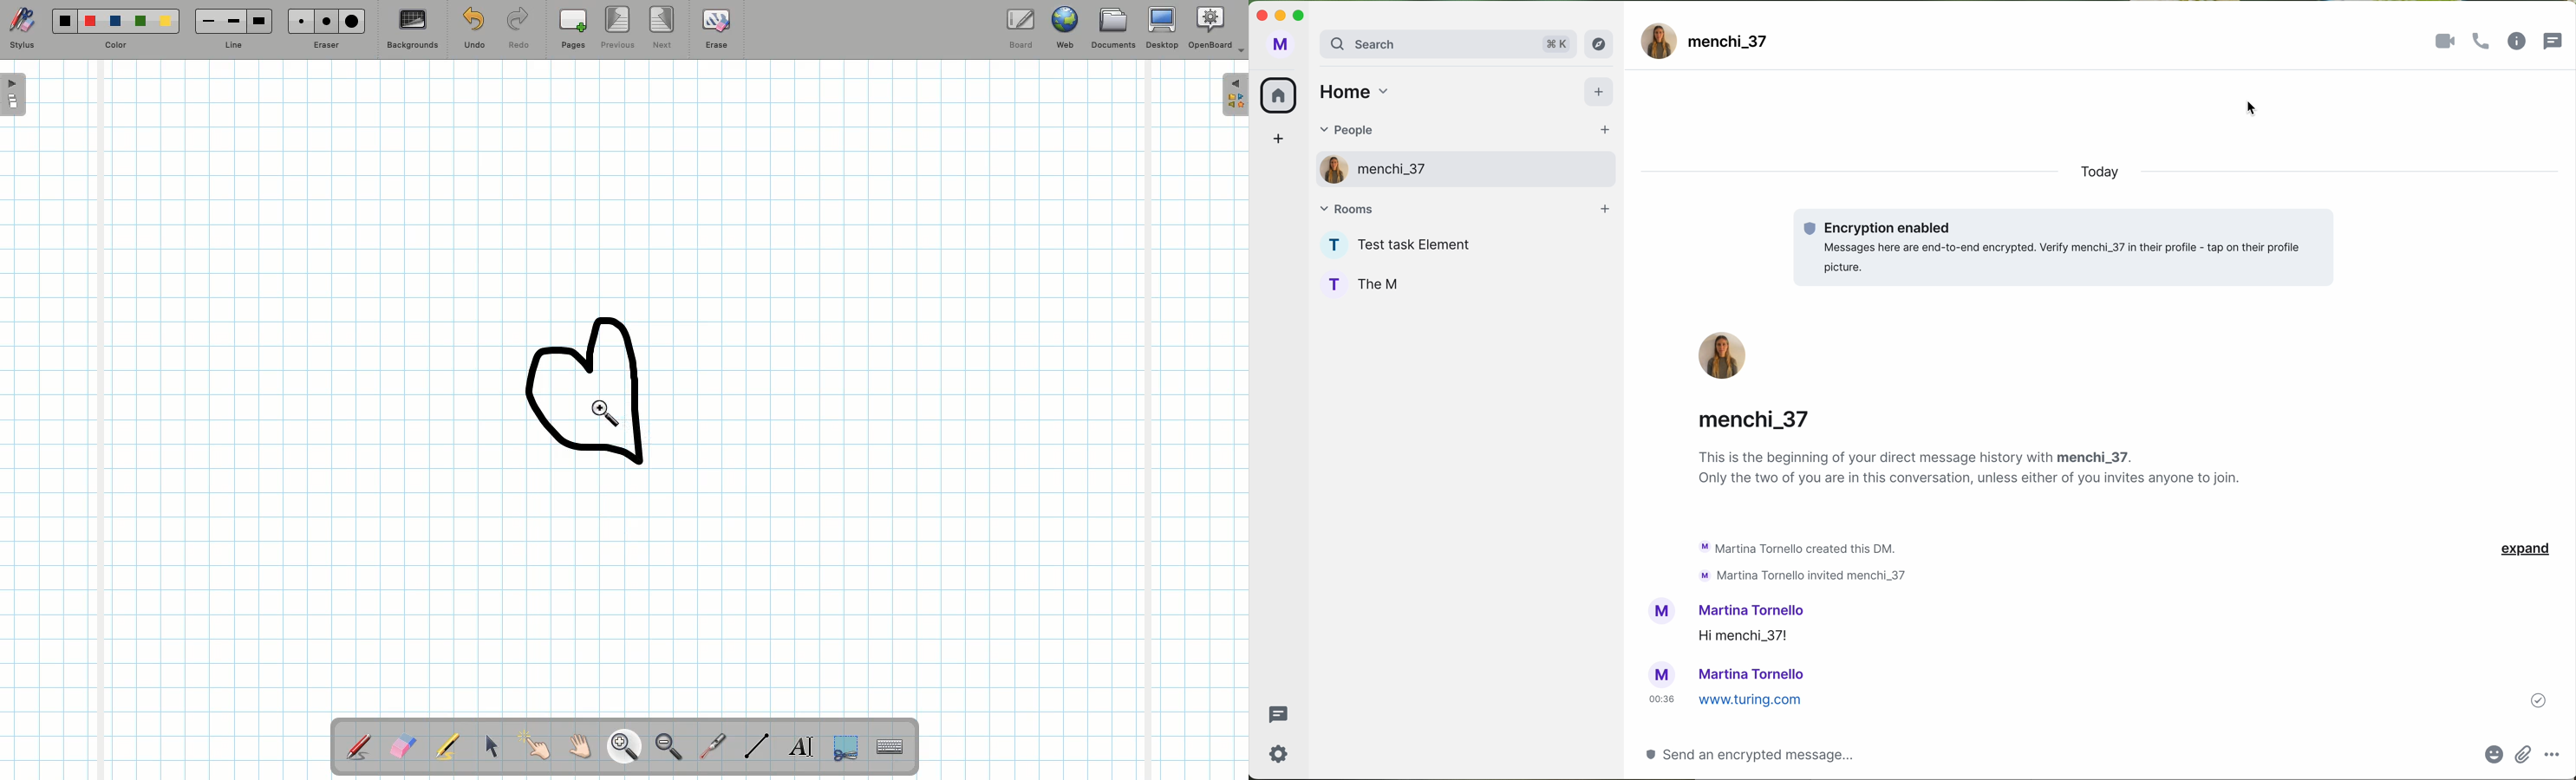 This screenshot has height=784, width=2576. Describe the element at coordinates (1327, 168) in the screenshot. I see `profile` at that location.